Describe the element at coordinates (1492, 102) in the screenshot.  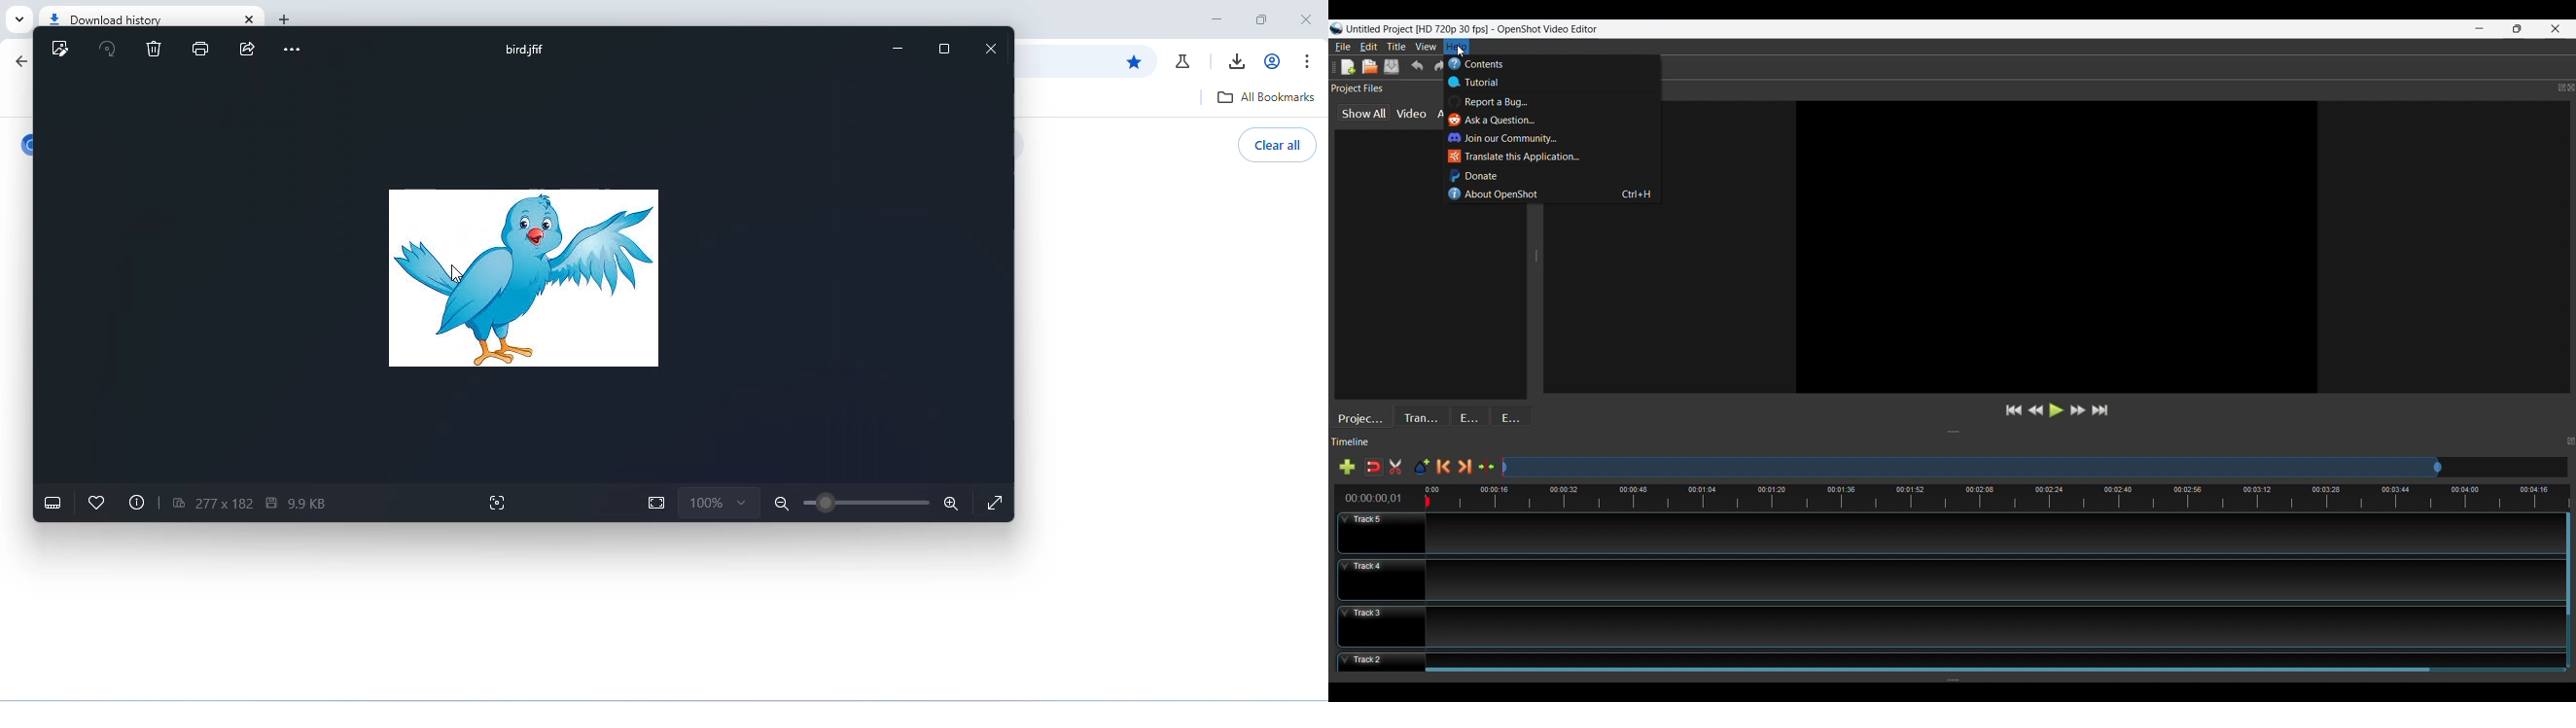
I see `Report a bug` at that location.